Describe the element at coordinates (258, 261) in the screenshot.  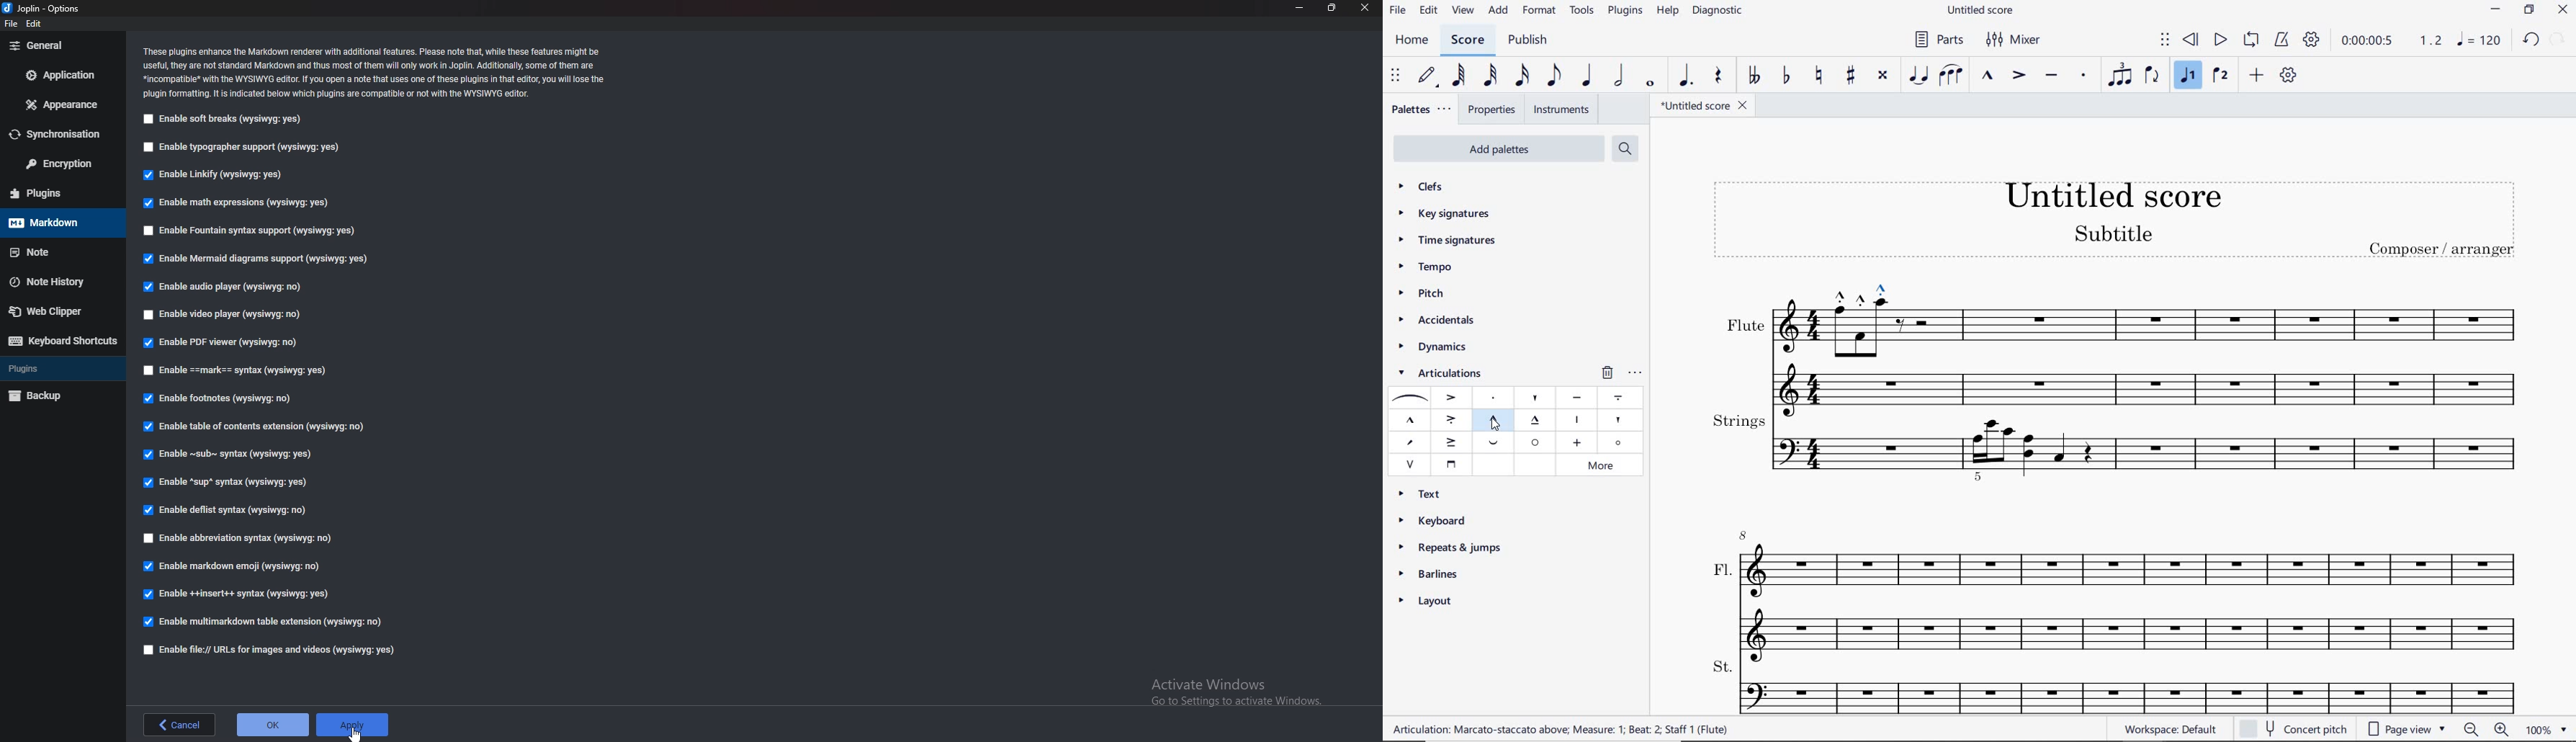
I see `Enable mermaid diagrams support (wysiqyg:yes)` at that location.